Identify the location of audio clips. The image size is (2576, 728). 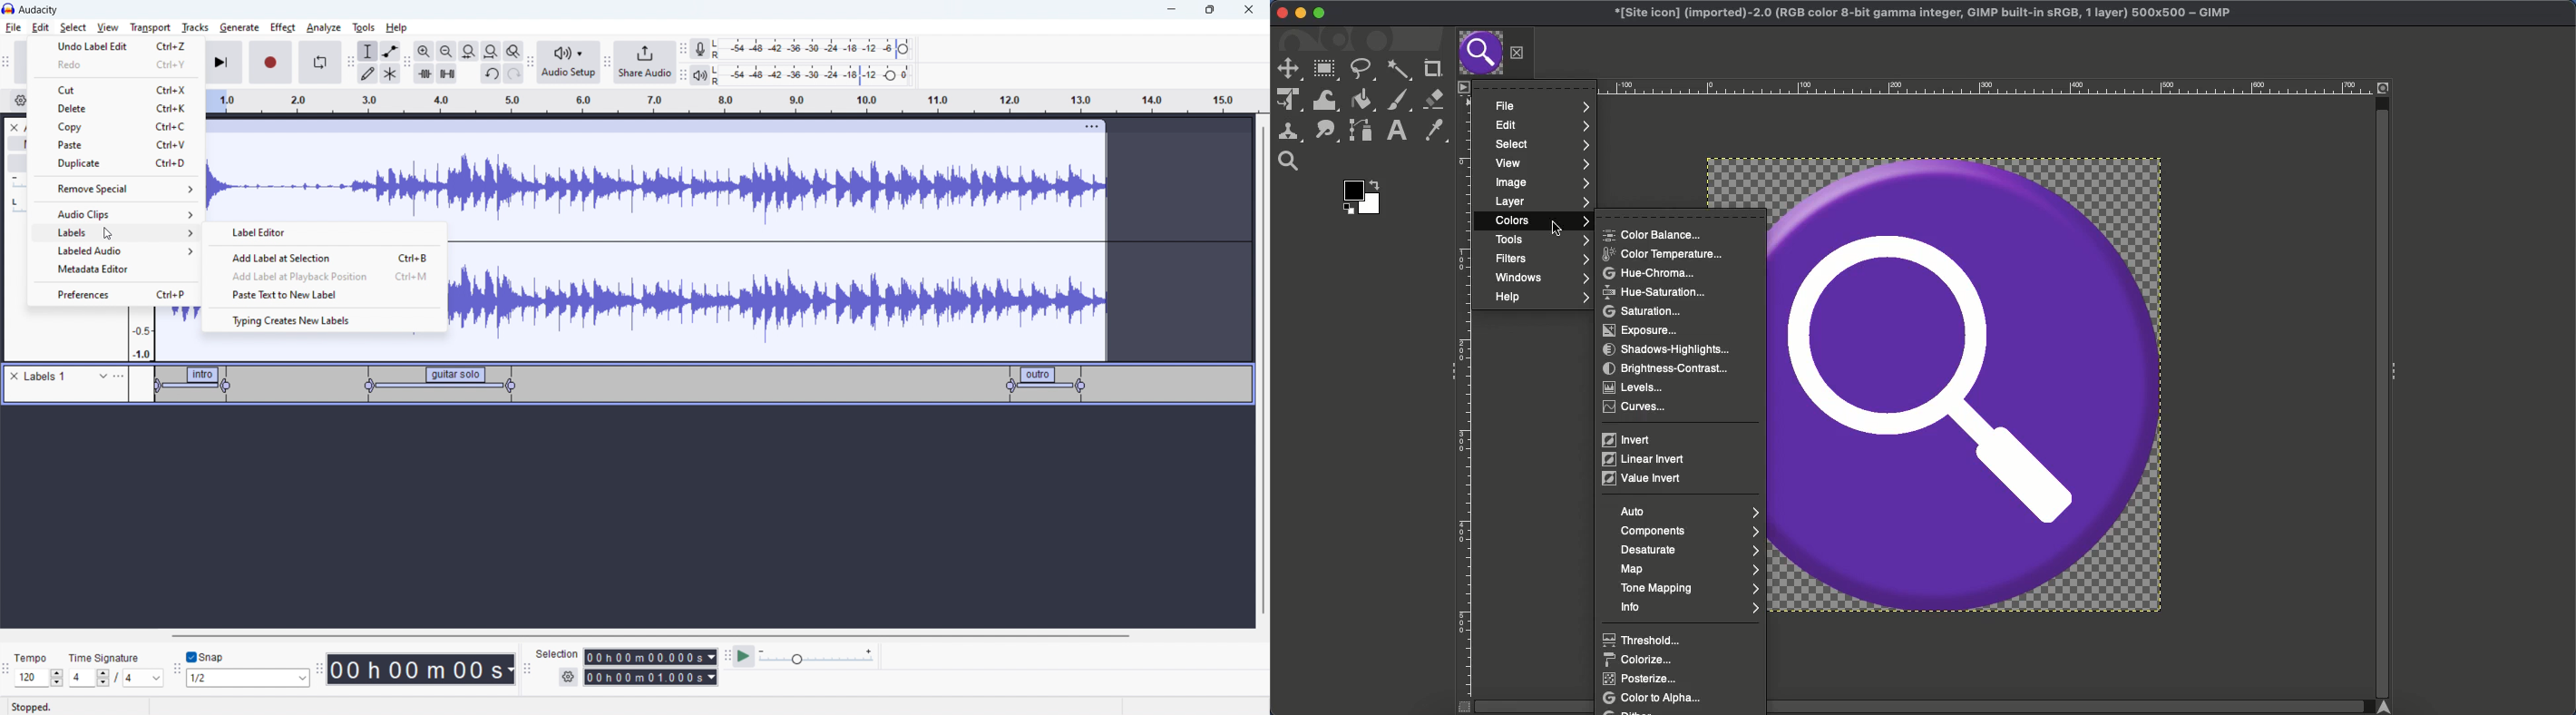
(116, 214).